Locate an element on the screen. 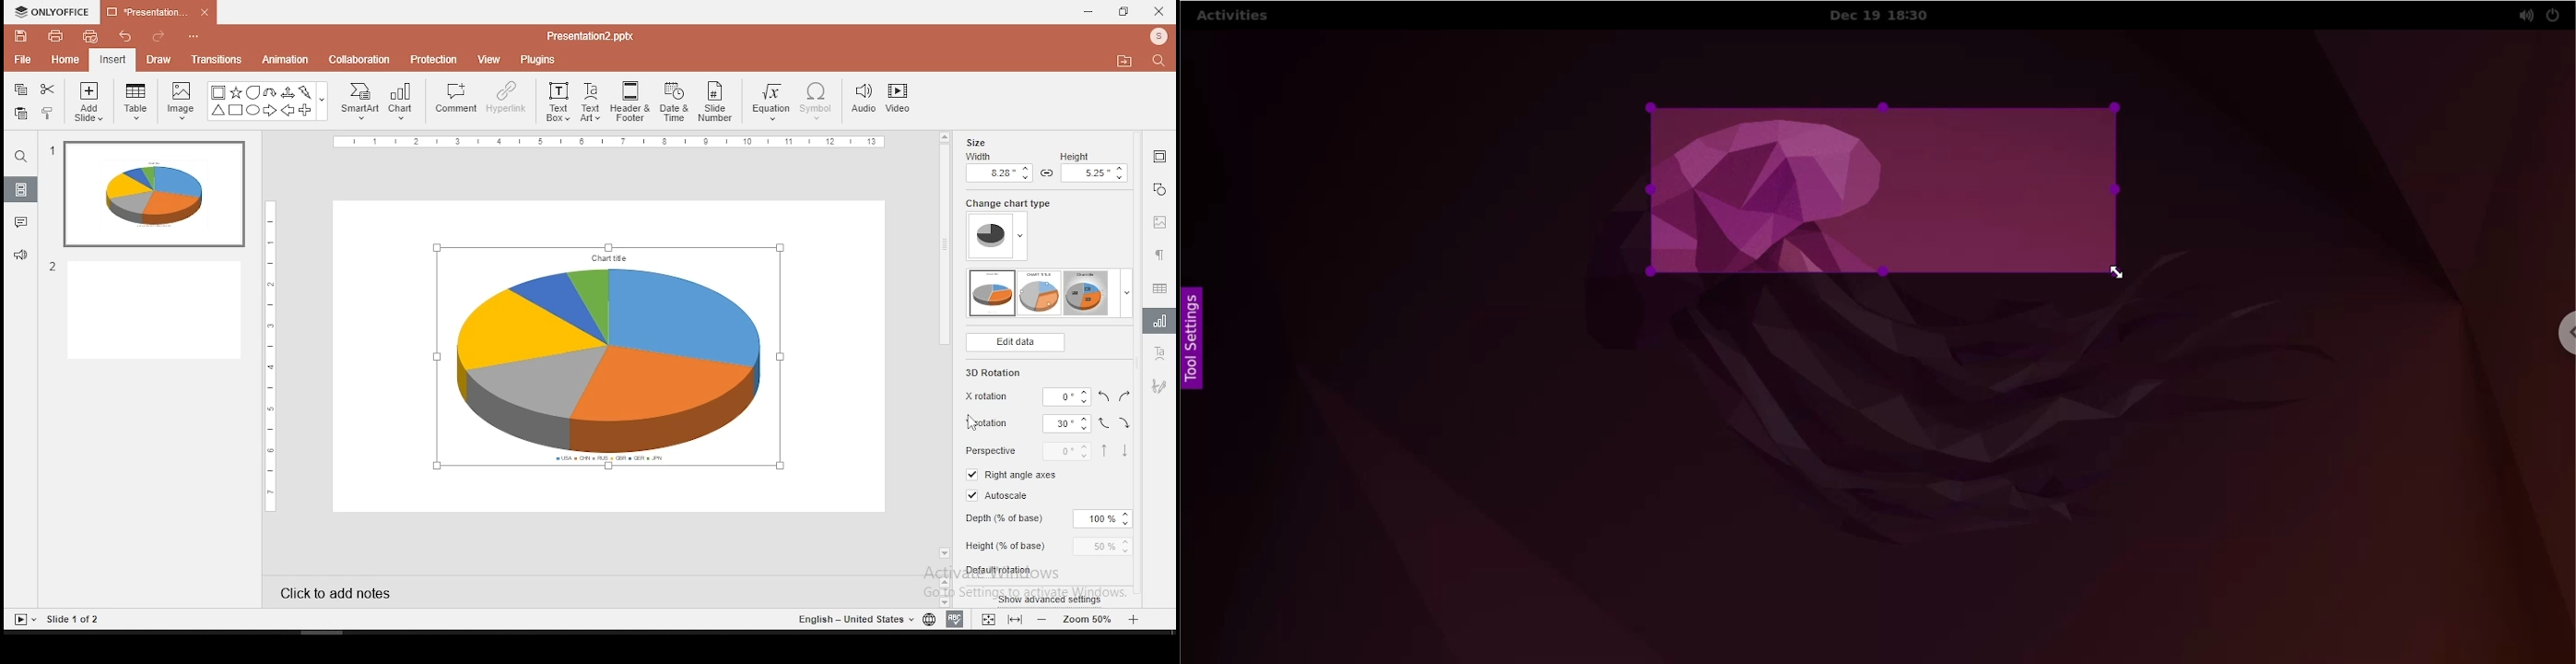 This screenshot has width=2576, height=672. image settings is located at coordinates (1159, 223).